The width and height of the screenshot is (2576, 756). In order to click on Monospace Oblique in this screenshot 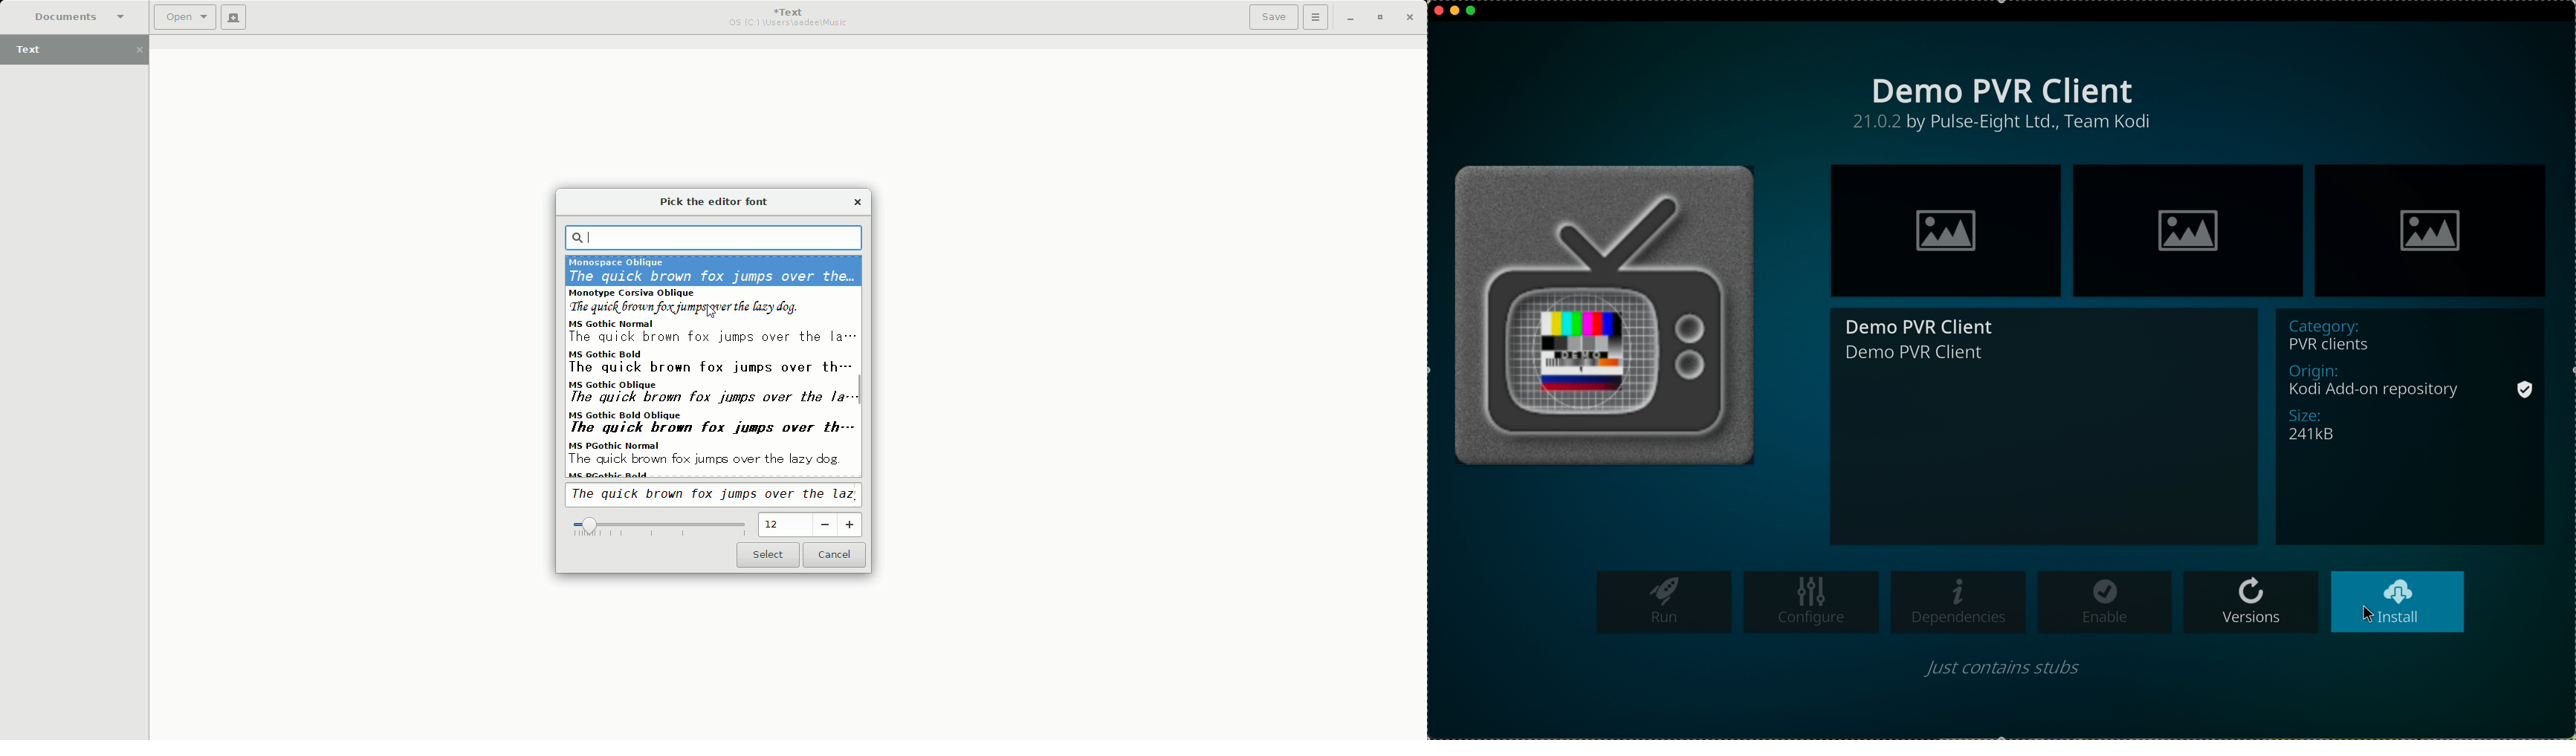, I will do `click(713, 270)`.